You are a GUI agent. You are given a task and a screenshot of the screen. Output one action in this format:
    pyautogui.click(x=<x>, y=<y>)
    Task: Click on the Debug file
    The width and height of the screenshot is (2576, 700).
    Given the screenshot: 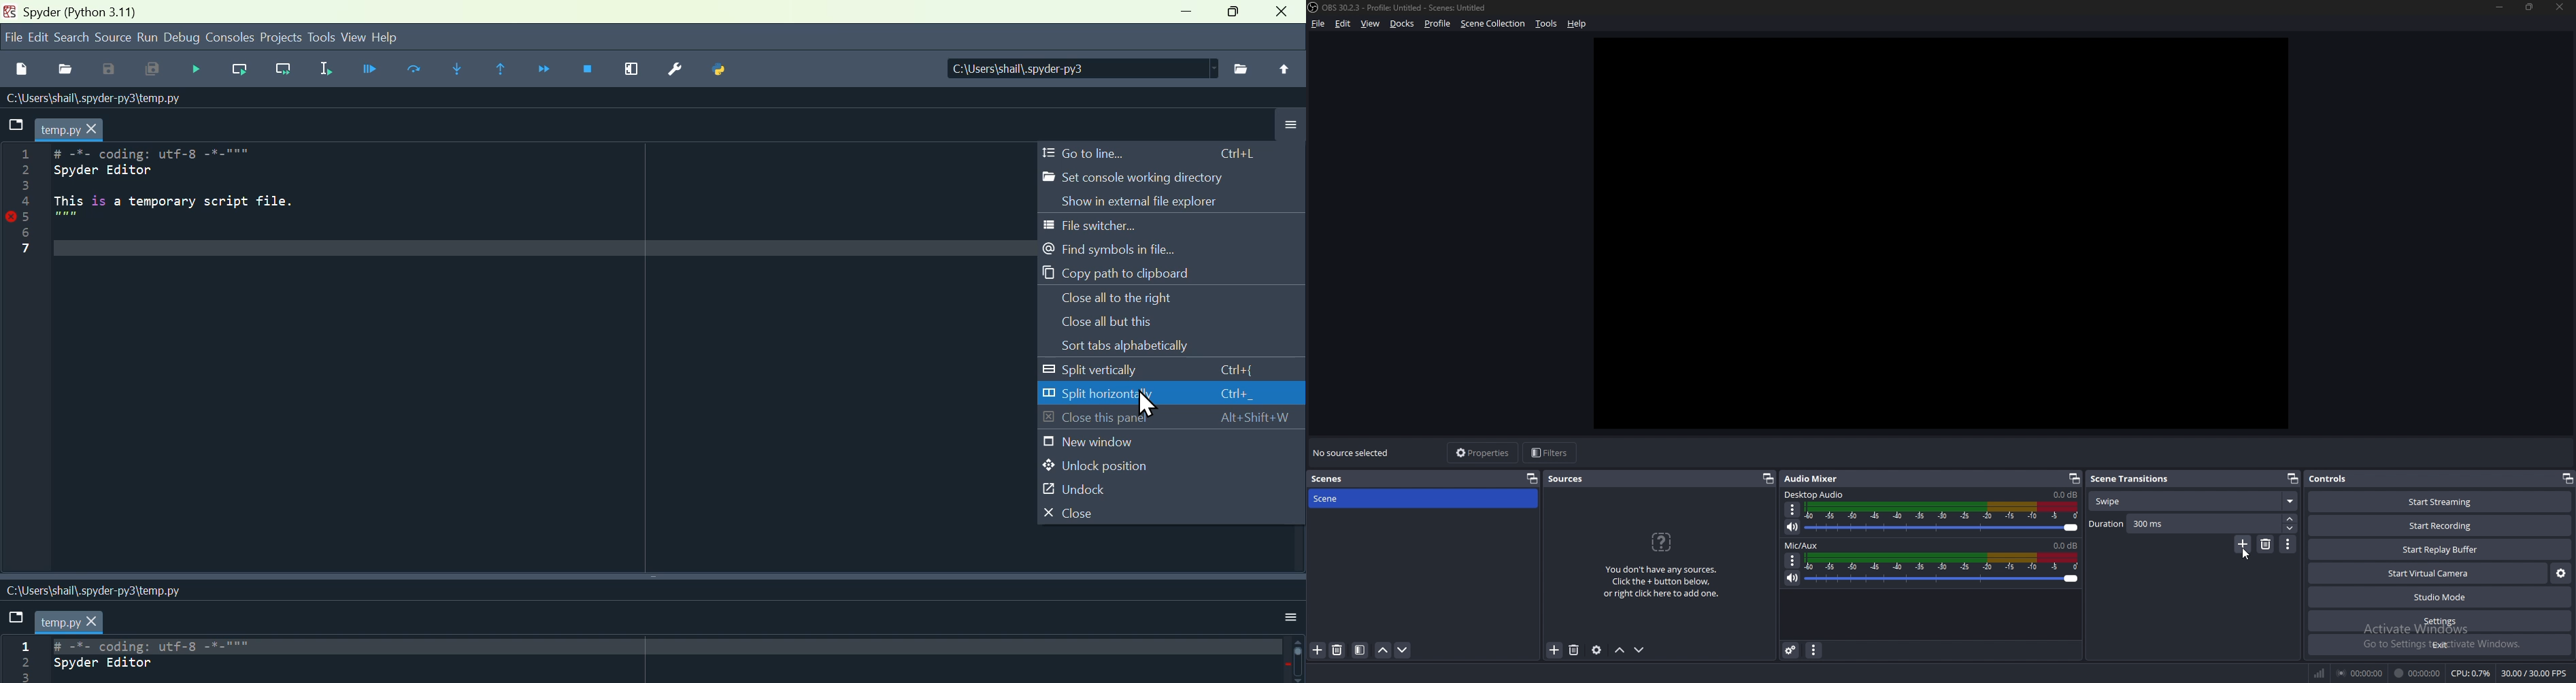 What is the action you would take?
    pyautogui.click(x=199, y=70)
    